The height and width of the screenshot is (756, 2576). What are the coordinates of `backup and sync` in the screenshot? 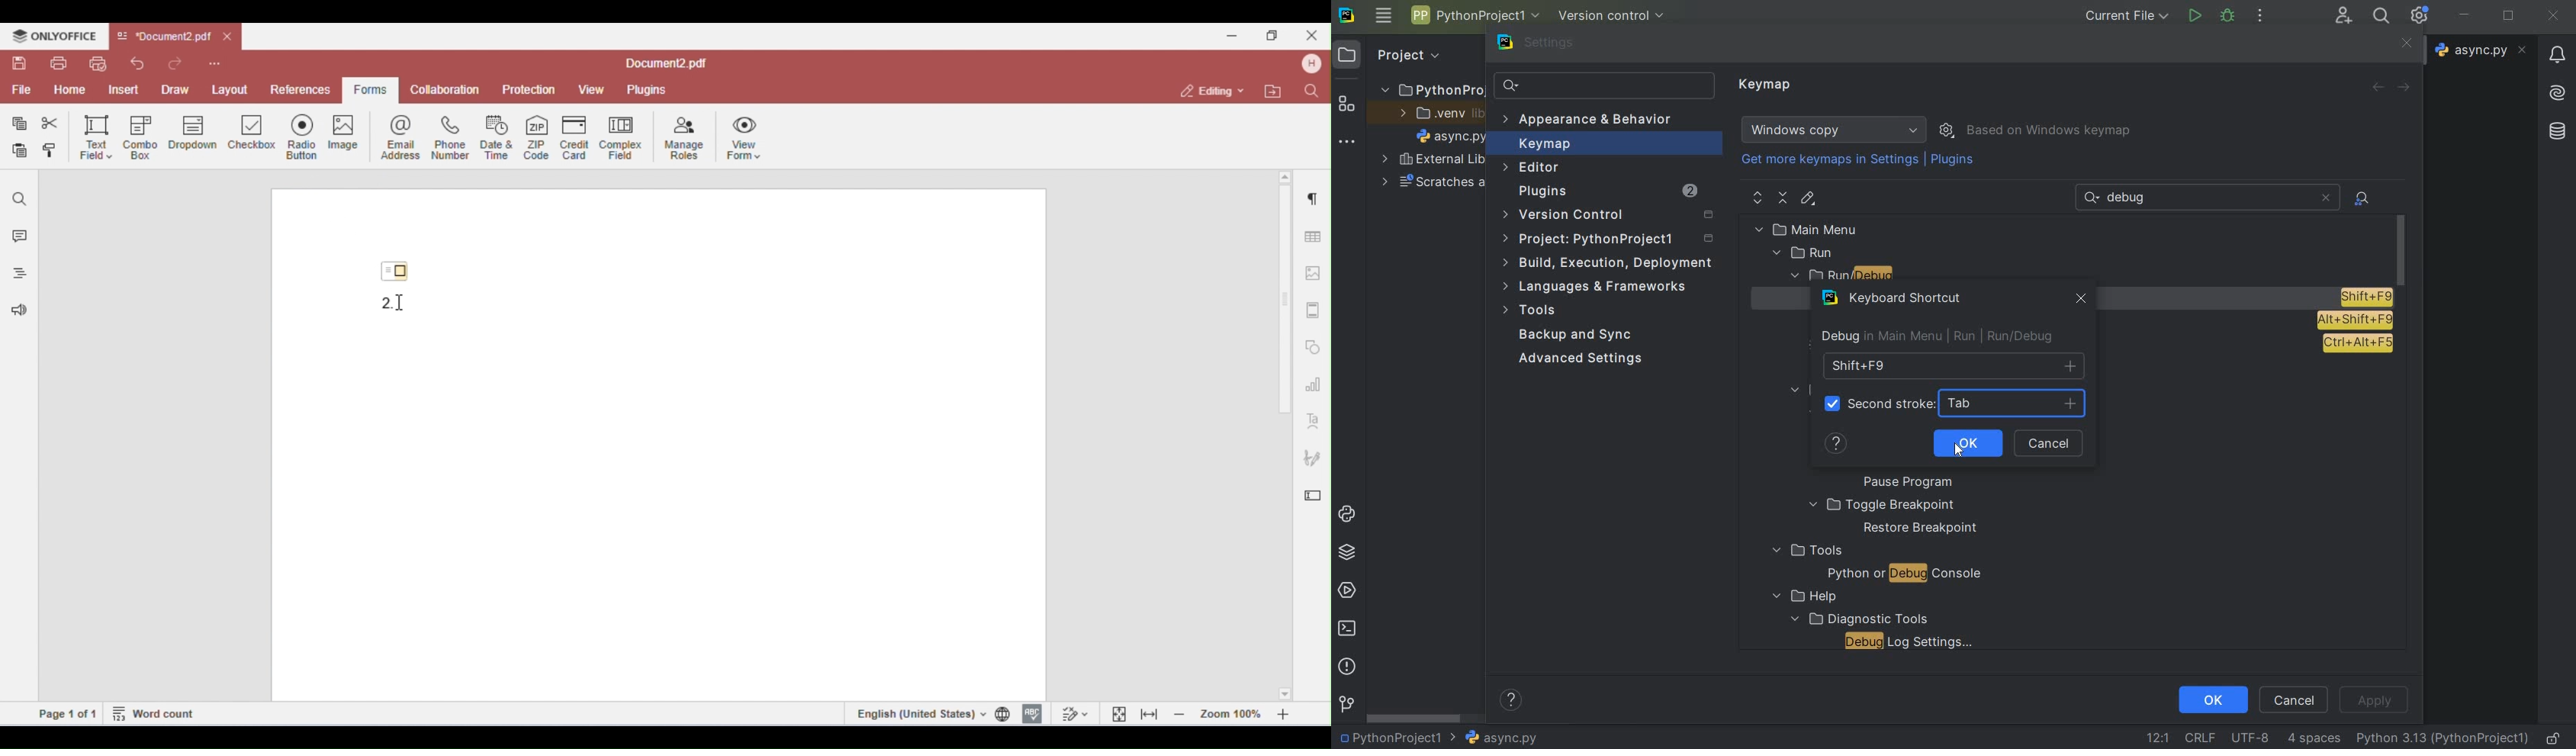 It's located at (1576, 336).